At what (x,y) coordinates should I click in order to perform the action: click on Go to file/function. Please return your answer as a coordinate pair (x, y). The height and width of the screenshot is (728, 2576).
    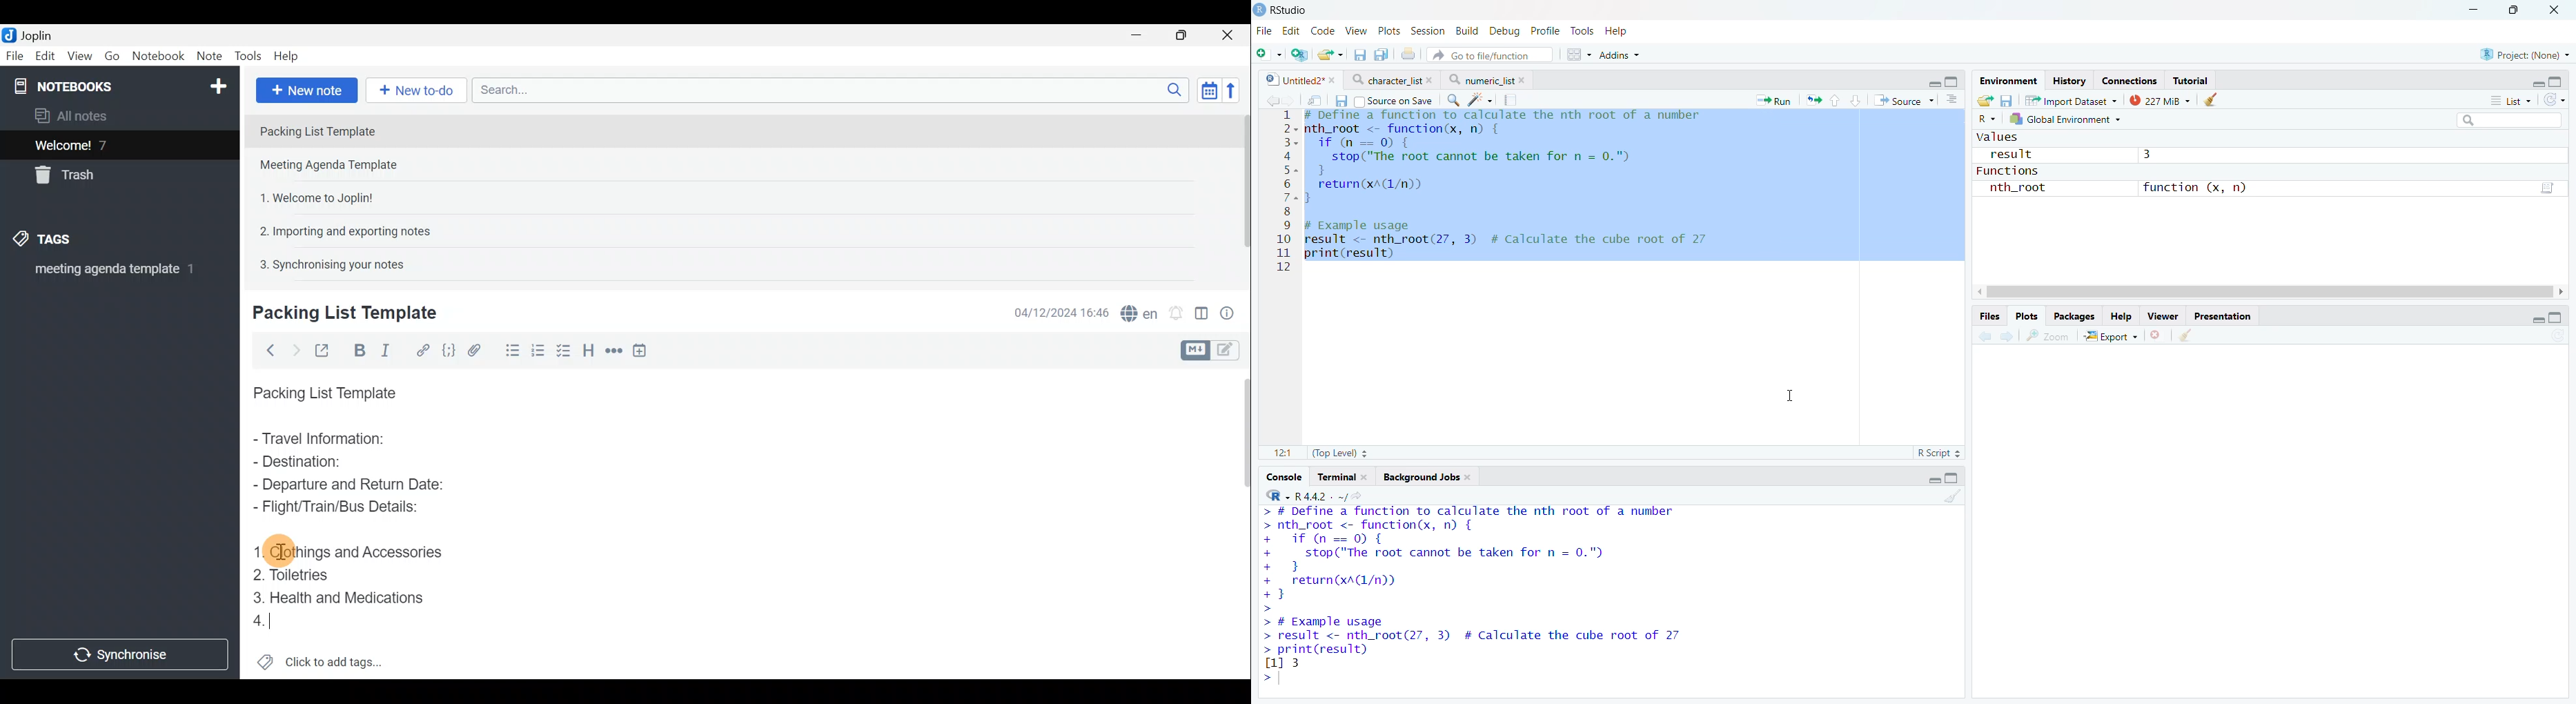
    Looking at the image, I should click on (1489, 55).